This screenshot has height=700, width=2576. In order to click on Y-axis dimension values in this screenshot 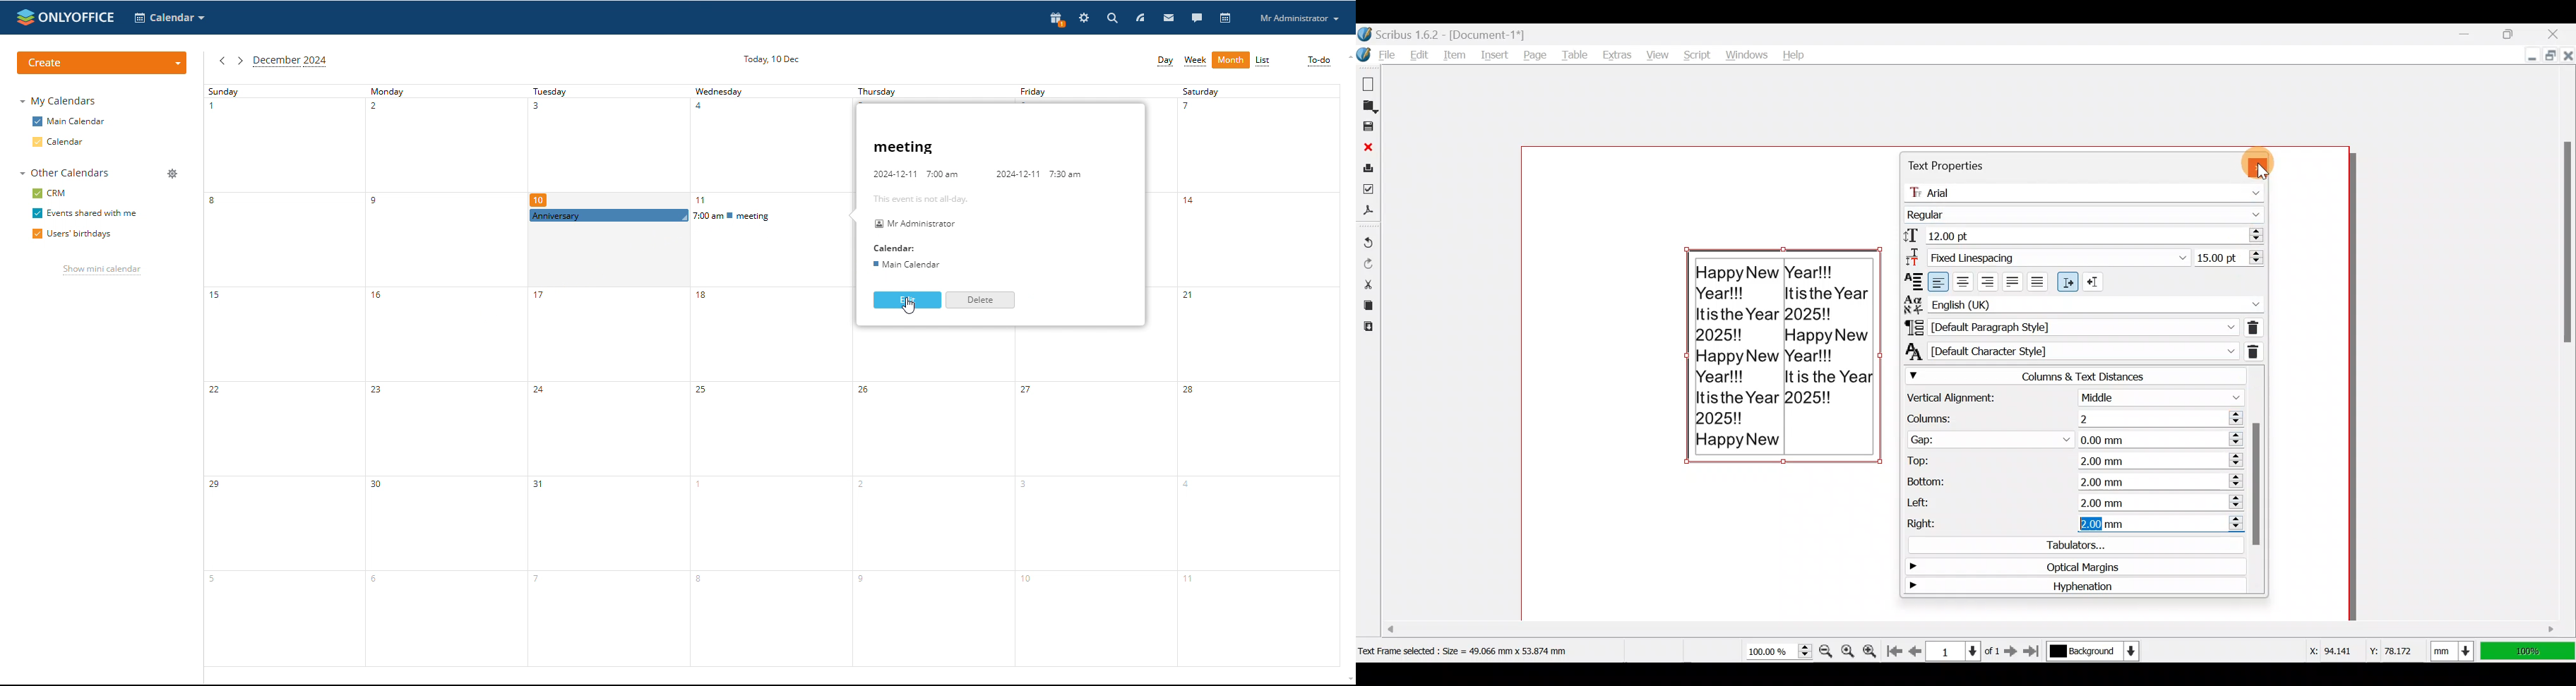, I will do `click(2397, 646)`.